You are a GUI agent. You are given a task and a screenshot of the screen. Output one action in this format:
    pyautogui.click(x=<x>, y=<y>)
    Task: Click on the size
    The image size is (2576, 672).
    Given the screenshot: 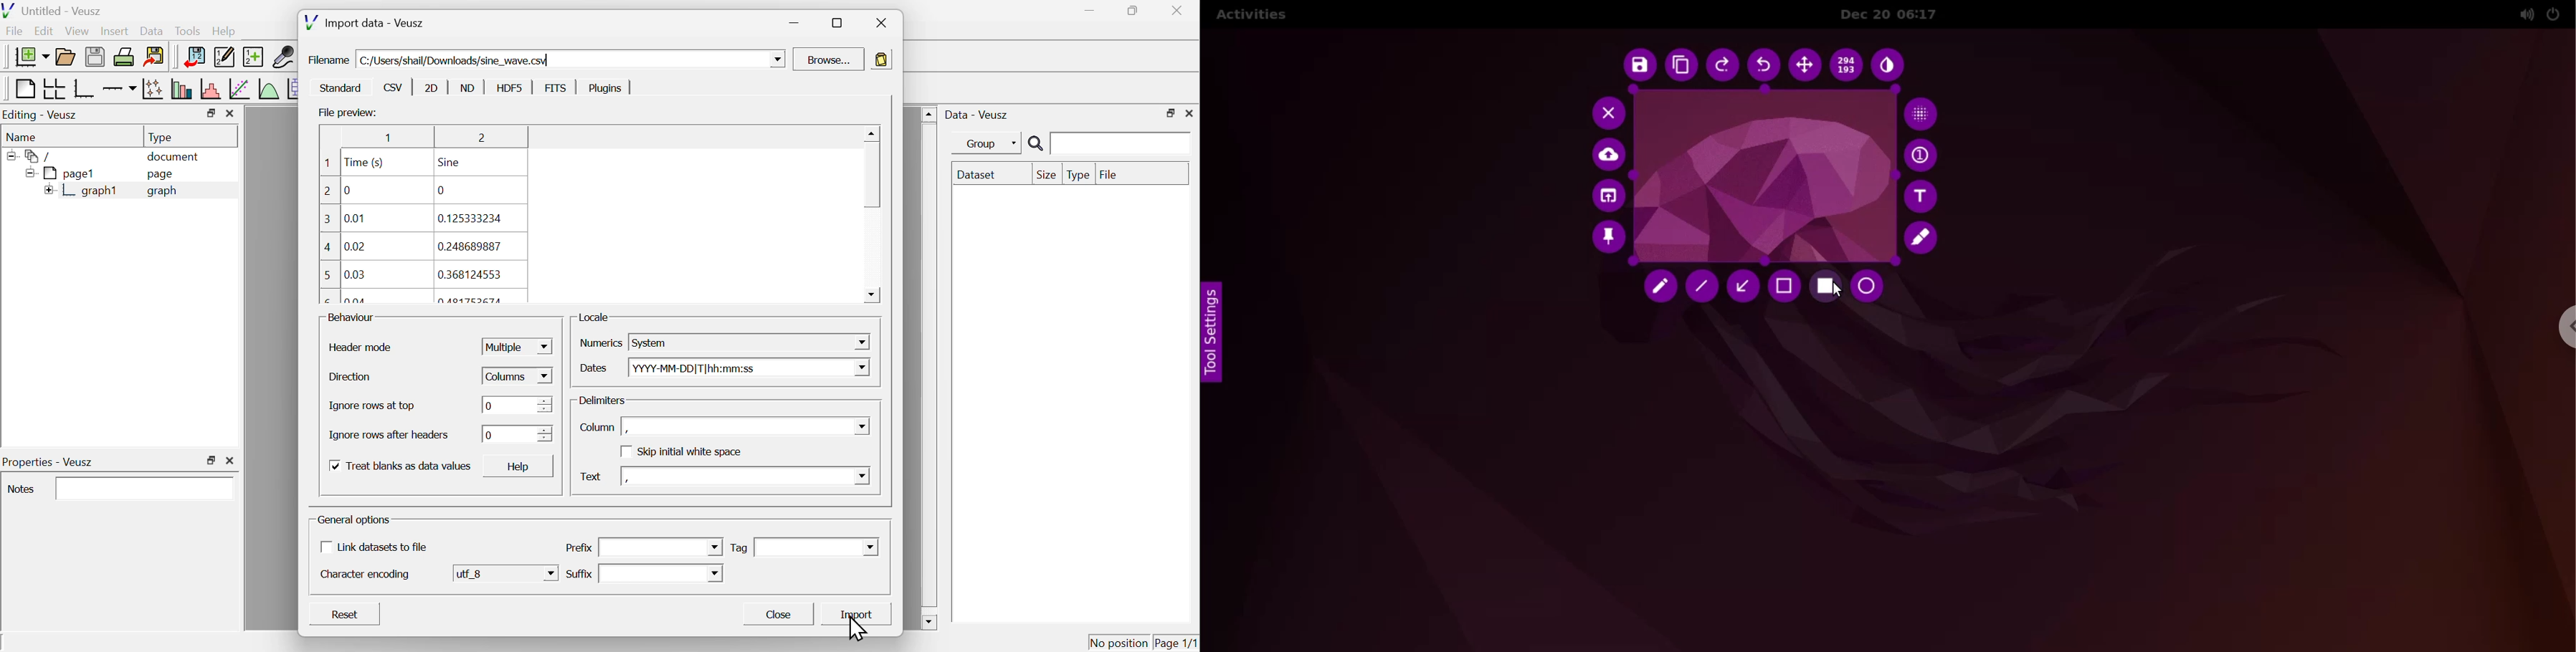 What is the action you would take?
    pyautogui.click(x=1045, y=174)
    